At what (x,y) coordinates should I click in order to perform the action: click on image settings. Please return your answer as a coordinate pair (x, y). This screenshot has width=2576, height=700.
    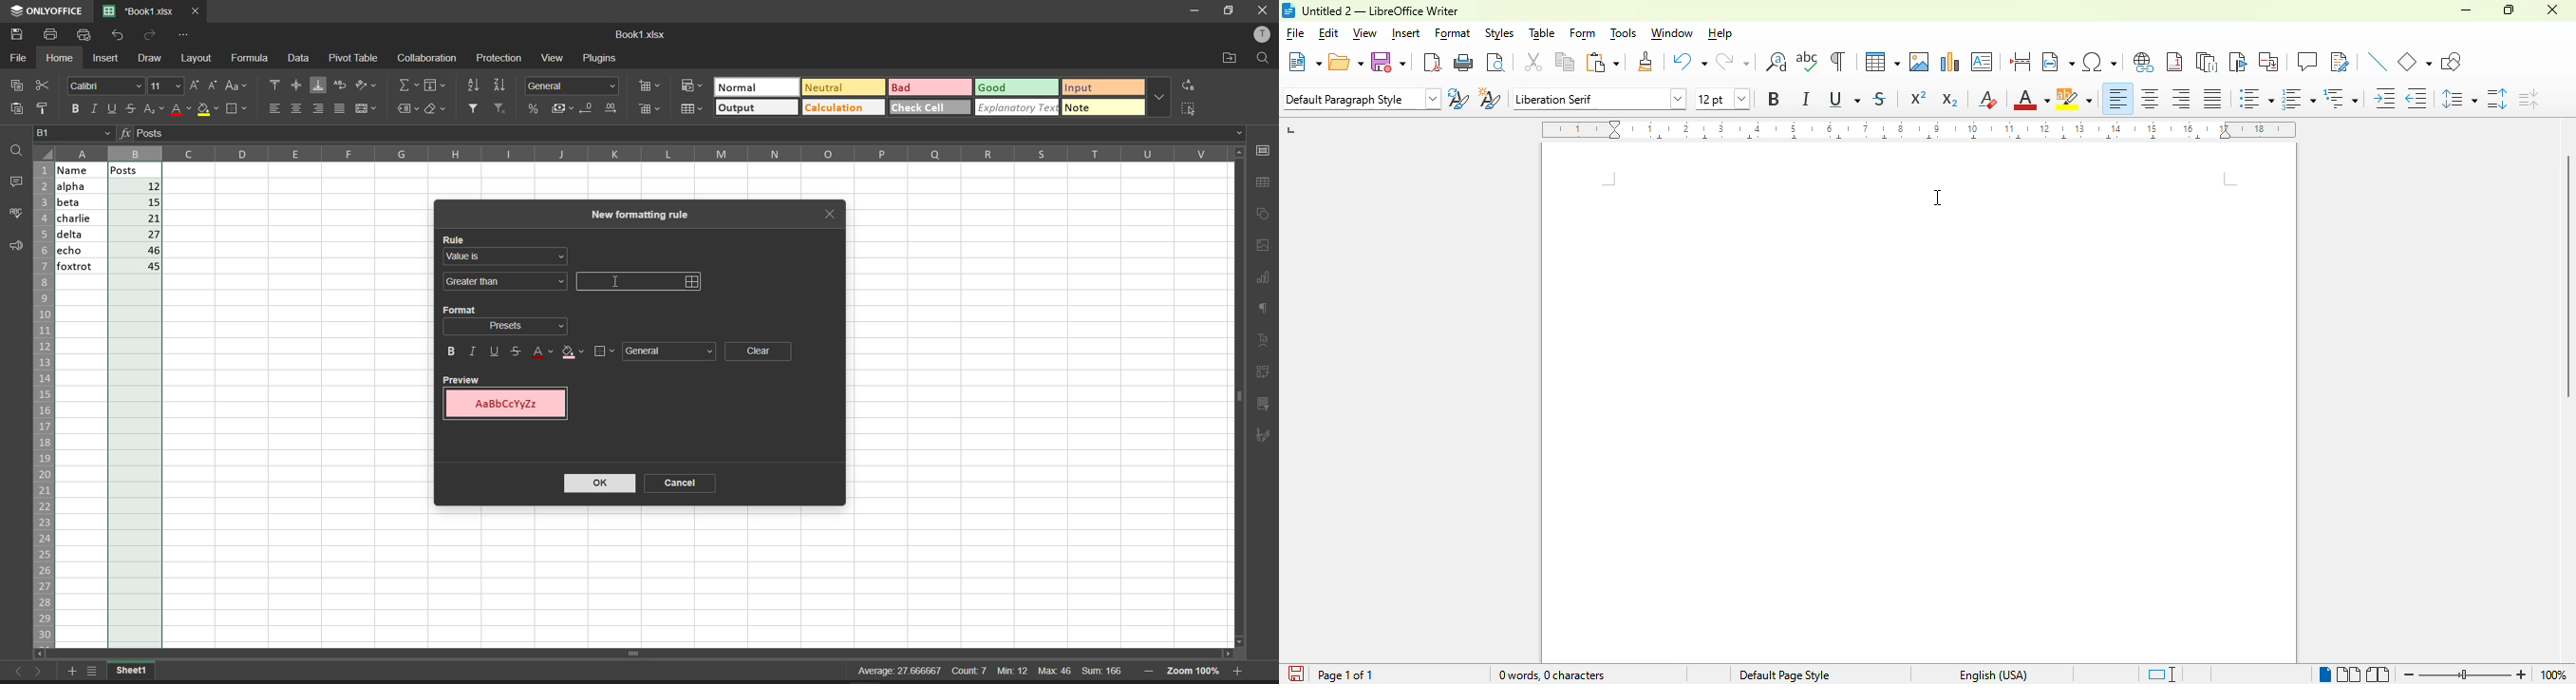
    Looking at the image, I should click on (1267, 246).